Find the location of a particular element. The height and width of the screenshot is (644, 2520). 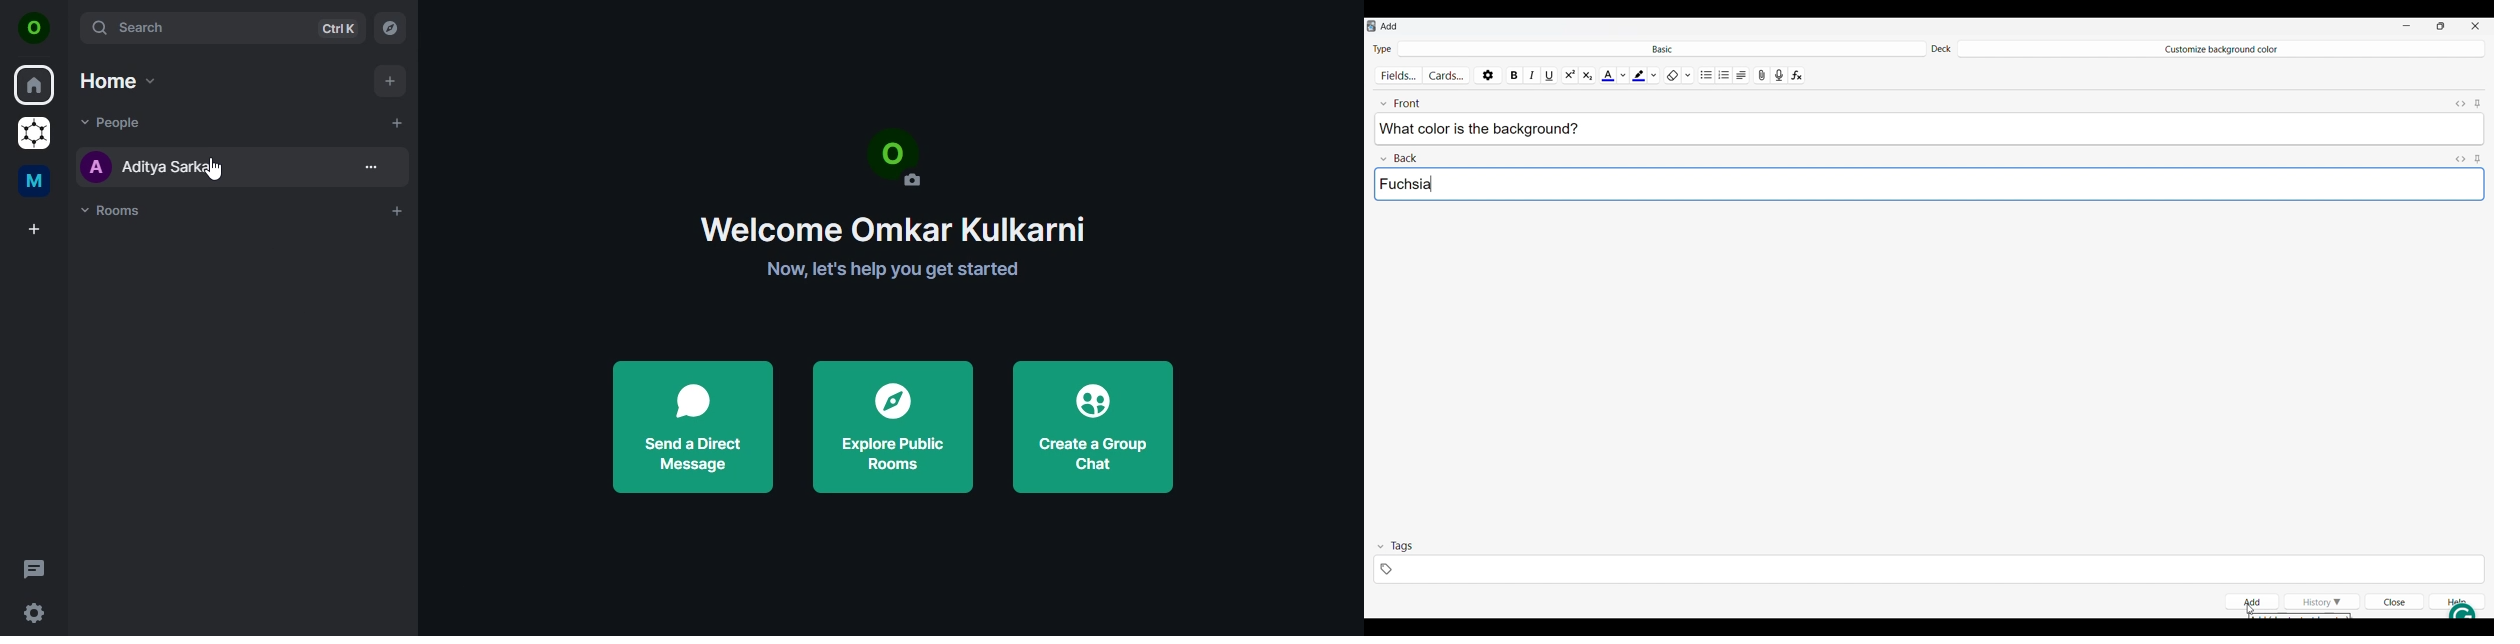

Toggle HTML editor is located at coordinates (2462, 158).